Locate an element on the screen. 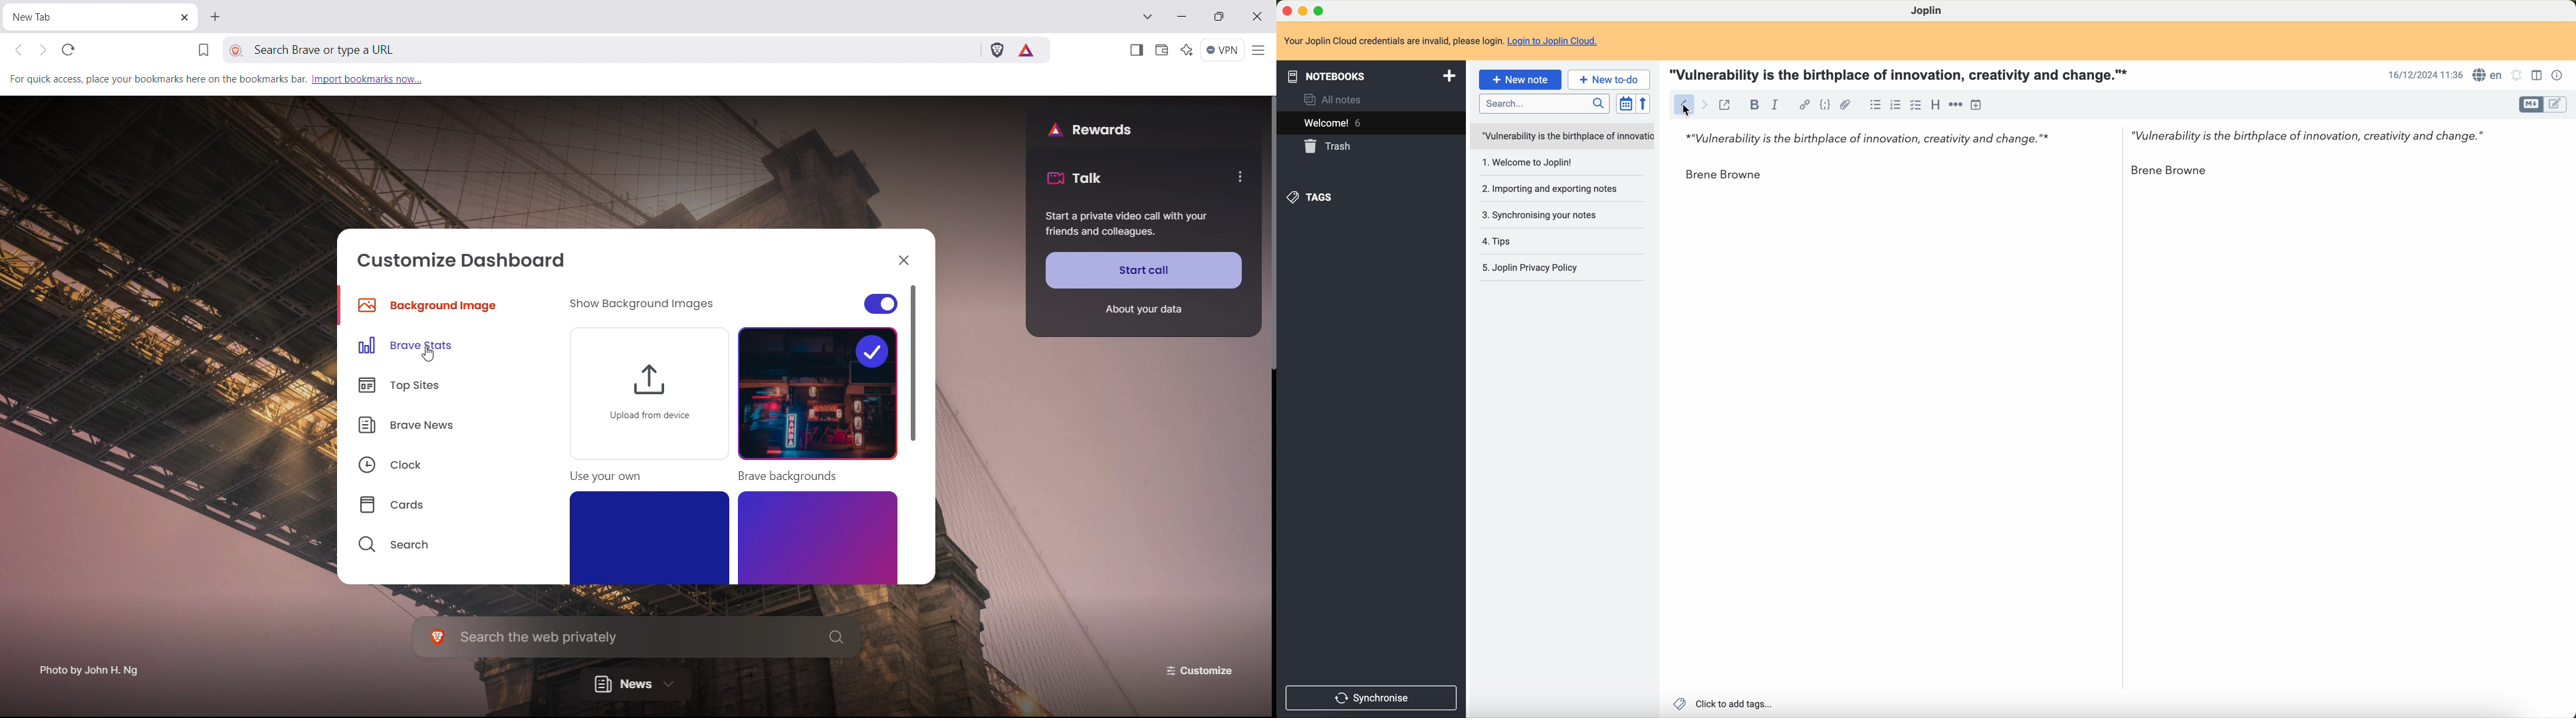  welcome to joplin is located at coordinates (1527, 164).